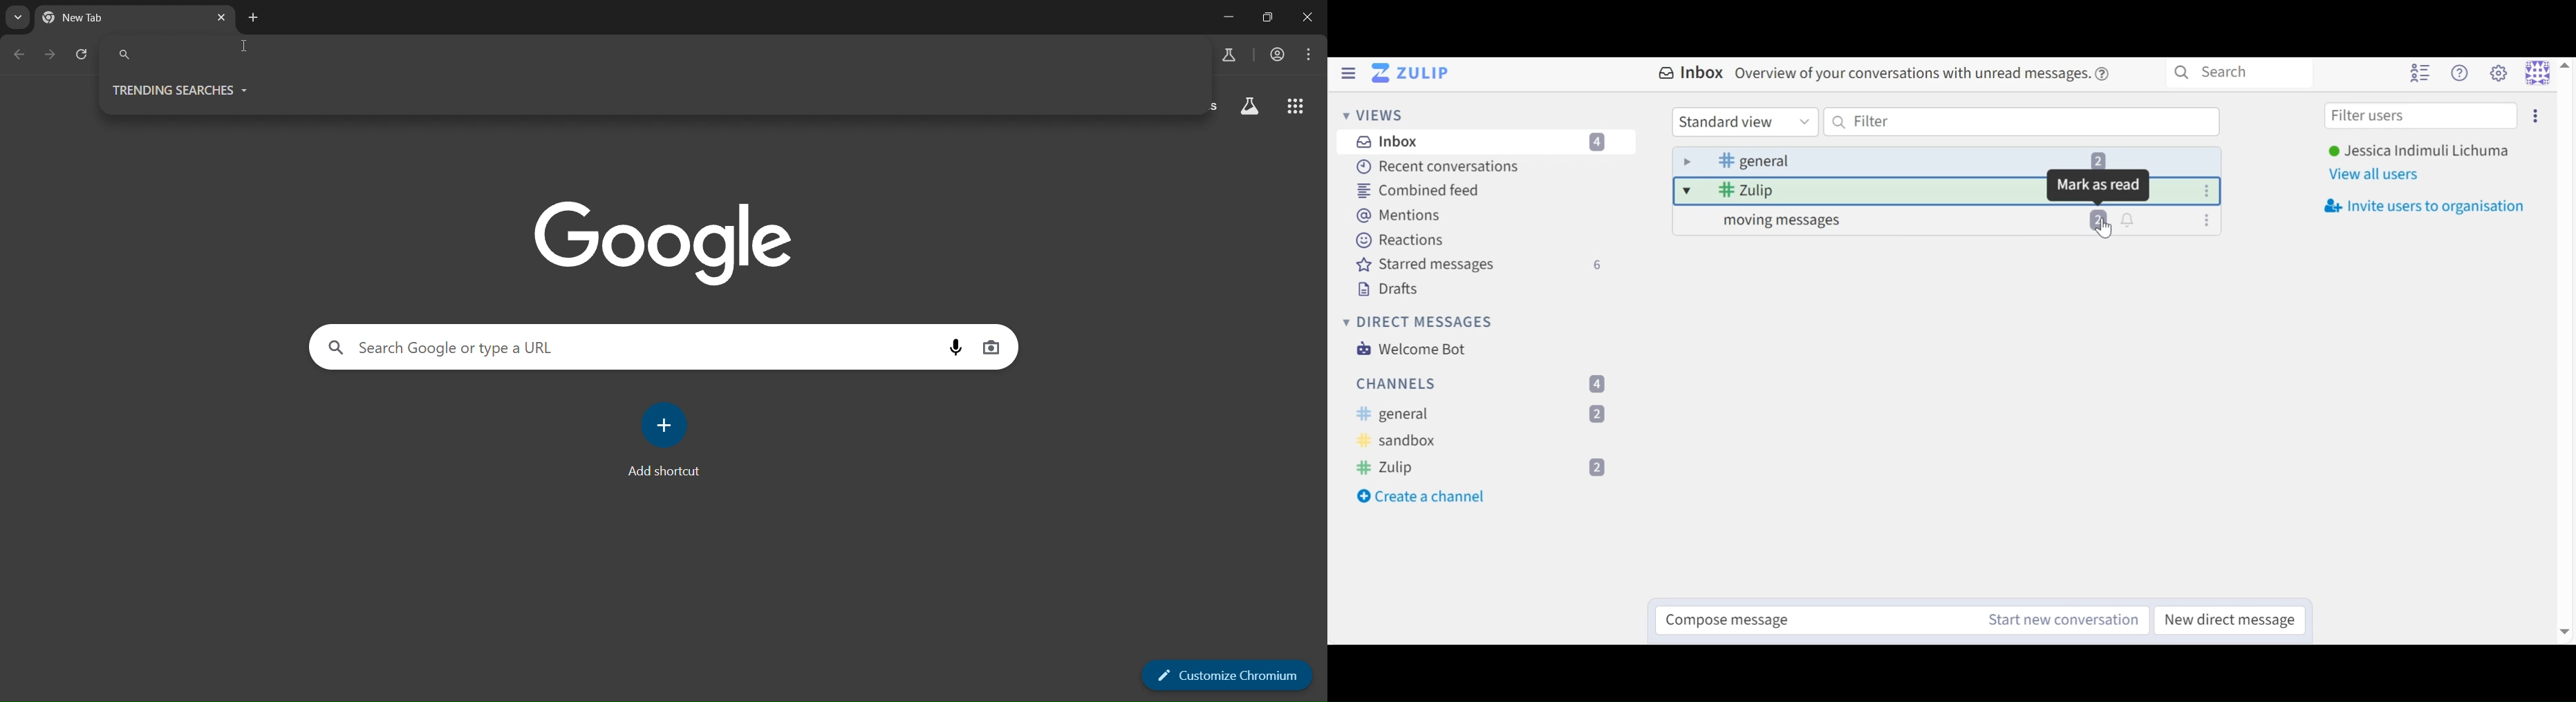 The width and height of the screenshot is (2576, 728). I want to click on Zulip, so click(1485, 467).